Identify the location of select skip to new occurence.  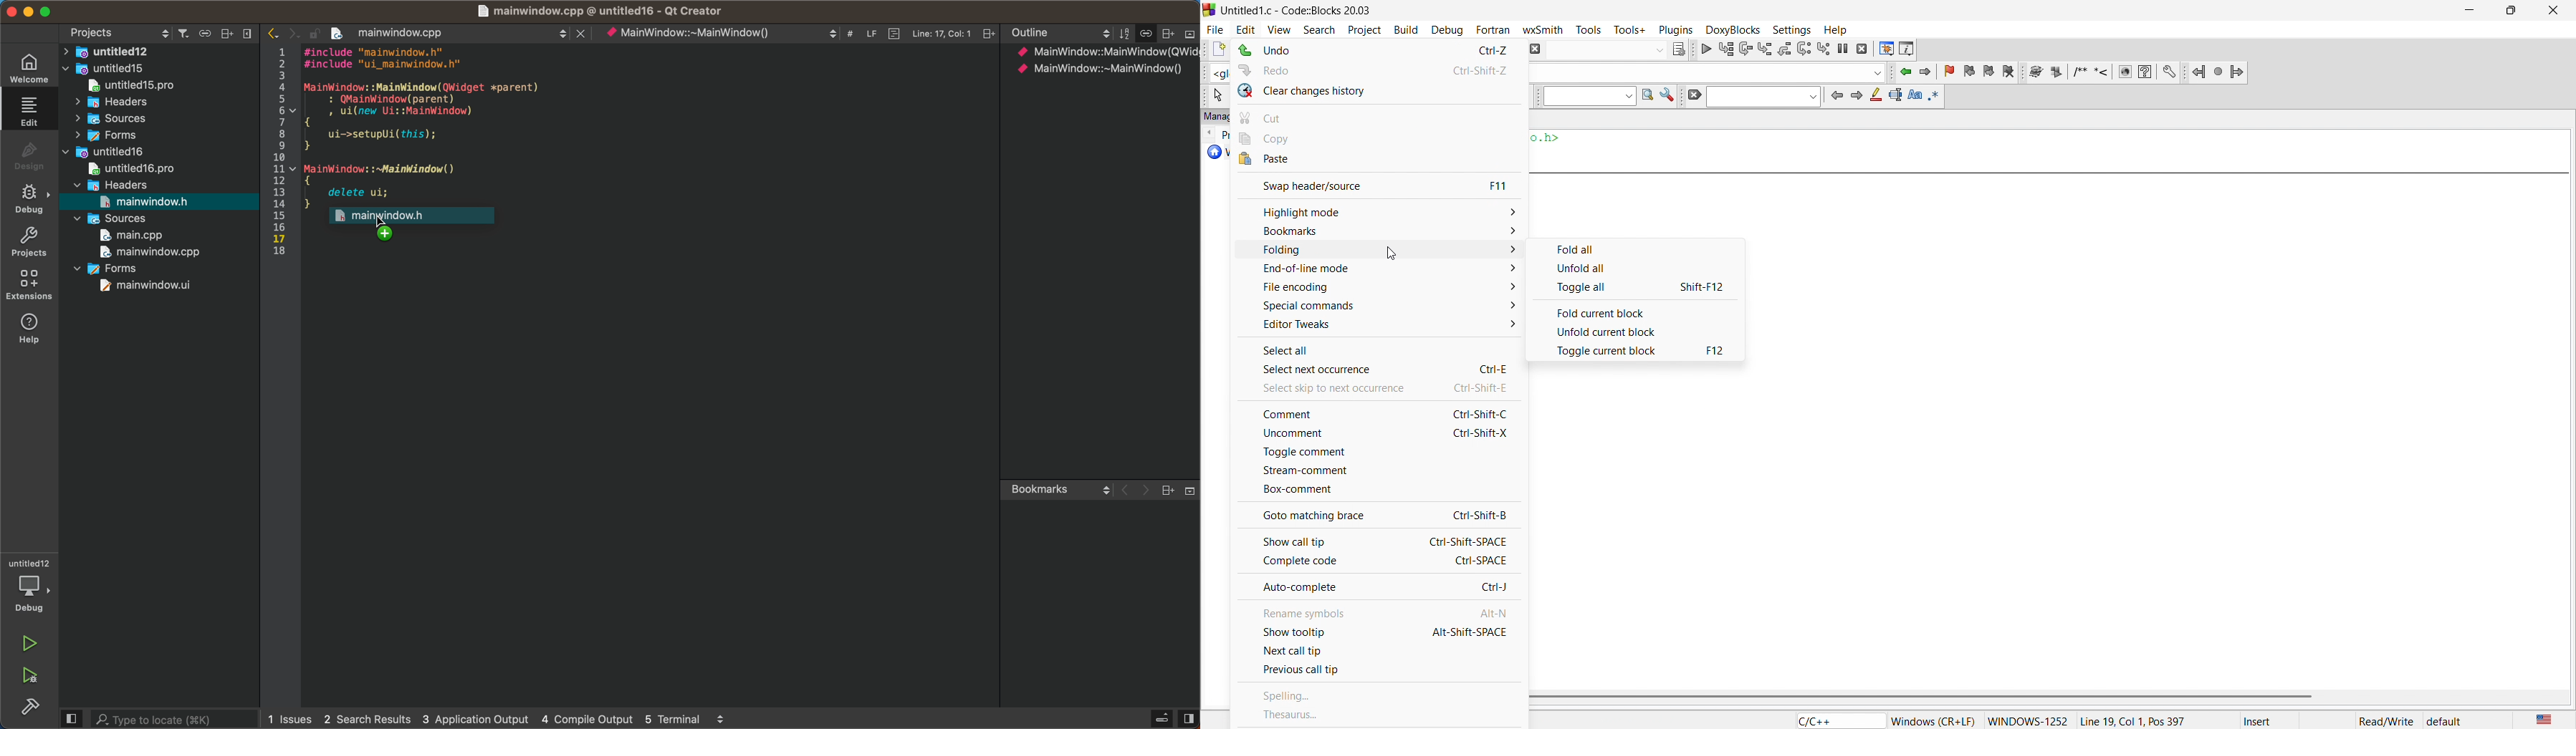
(1369, 387).